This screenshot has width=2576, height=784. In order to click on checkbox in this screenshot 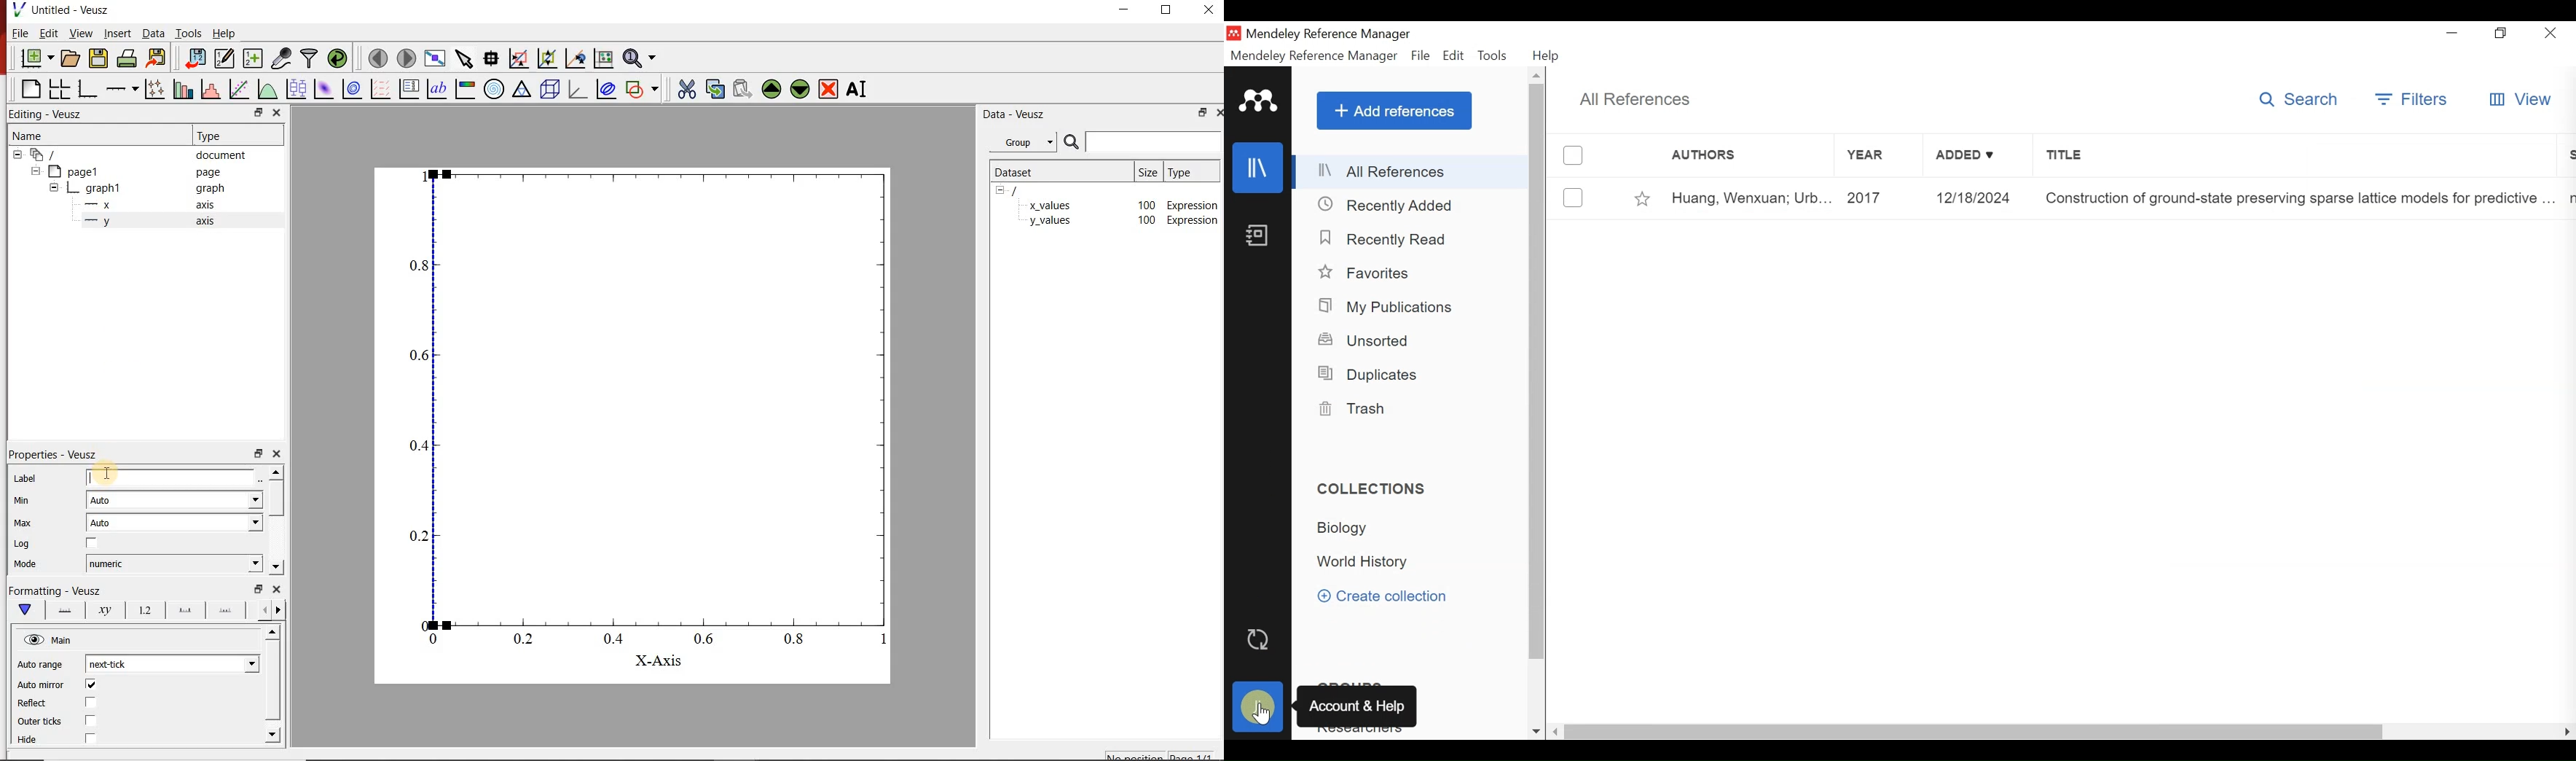, I will do `click(92, 720)`.